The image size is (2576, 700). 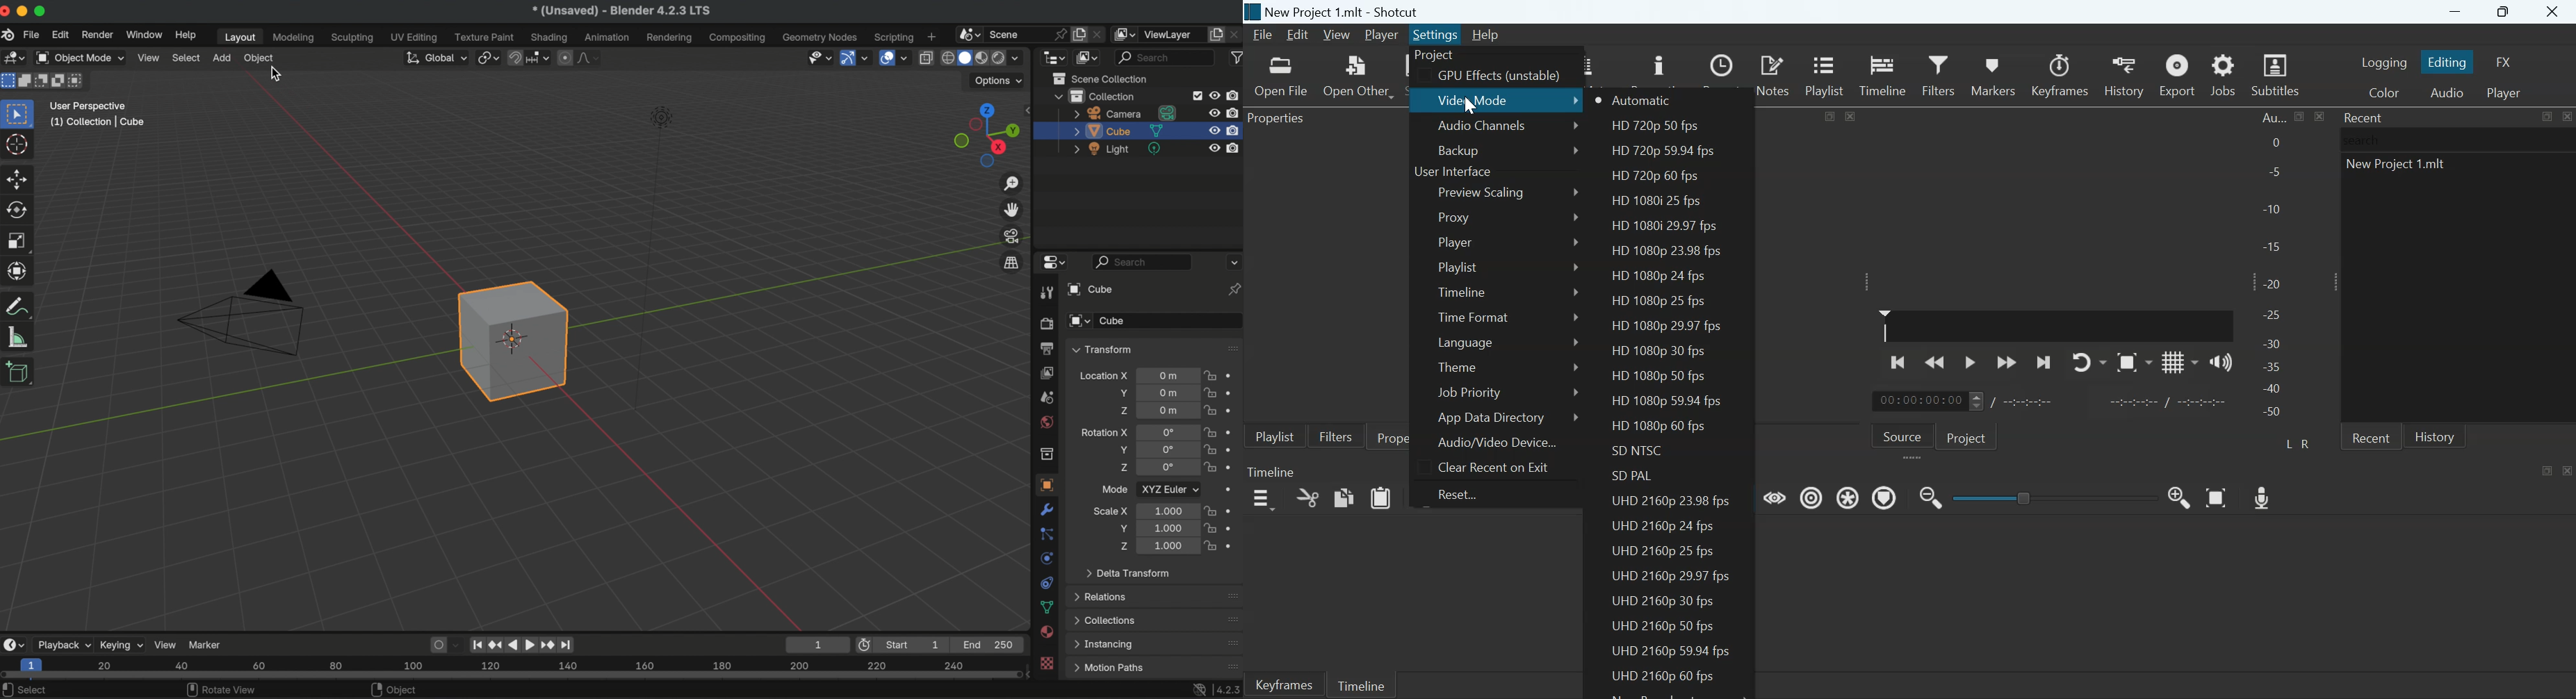 I want to click on Source, so click(x=1902, y=435).